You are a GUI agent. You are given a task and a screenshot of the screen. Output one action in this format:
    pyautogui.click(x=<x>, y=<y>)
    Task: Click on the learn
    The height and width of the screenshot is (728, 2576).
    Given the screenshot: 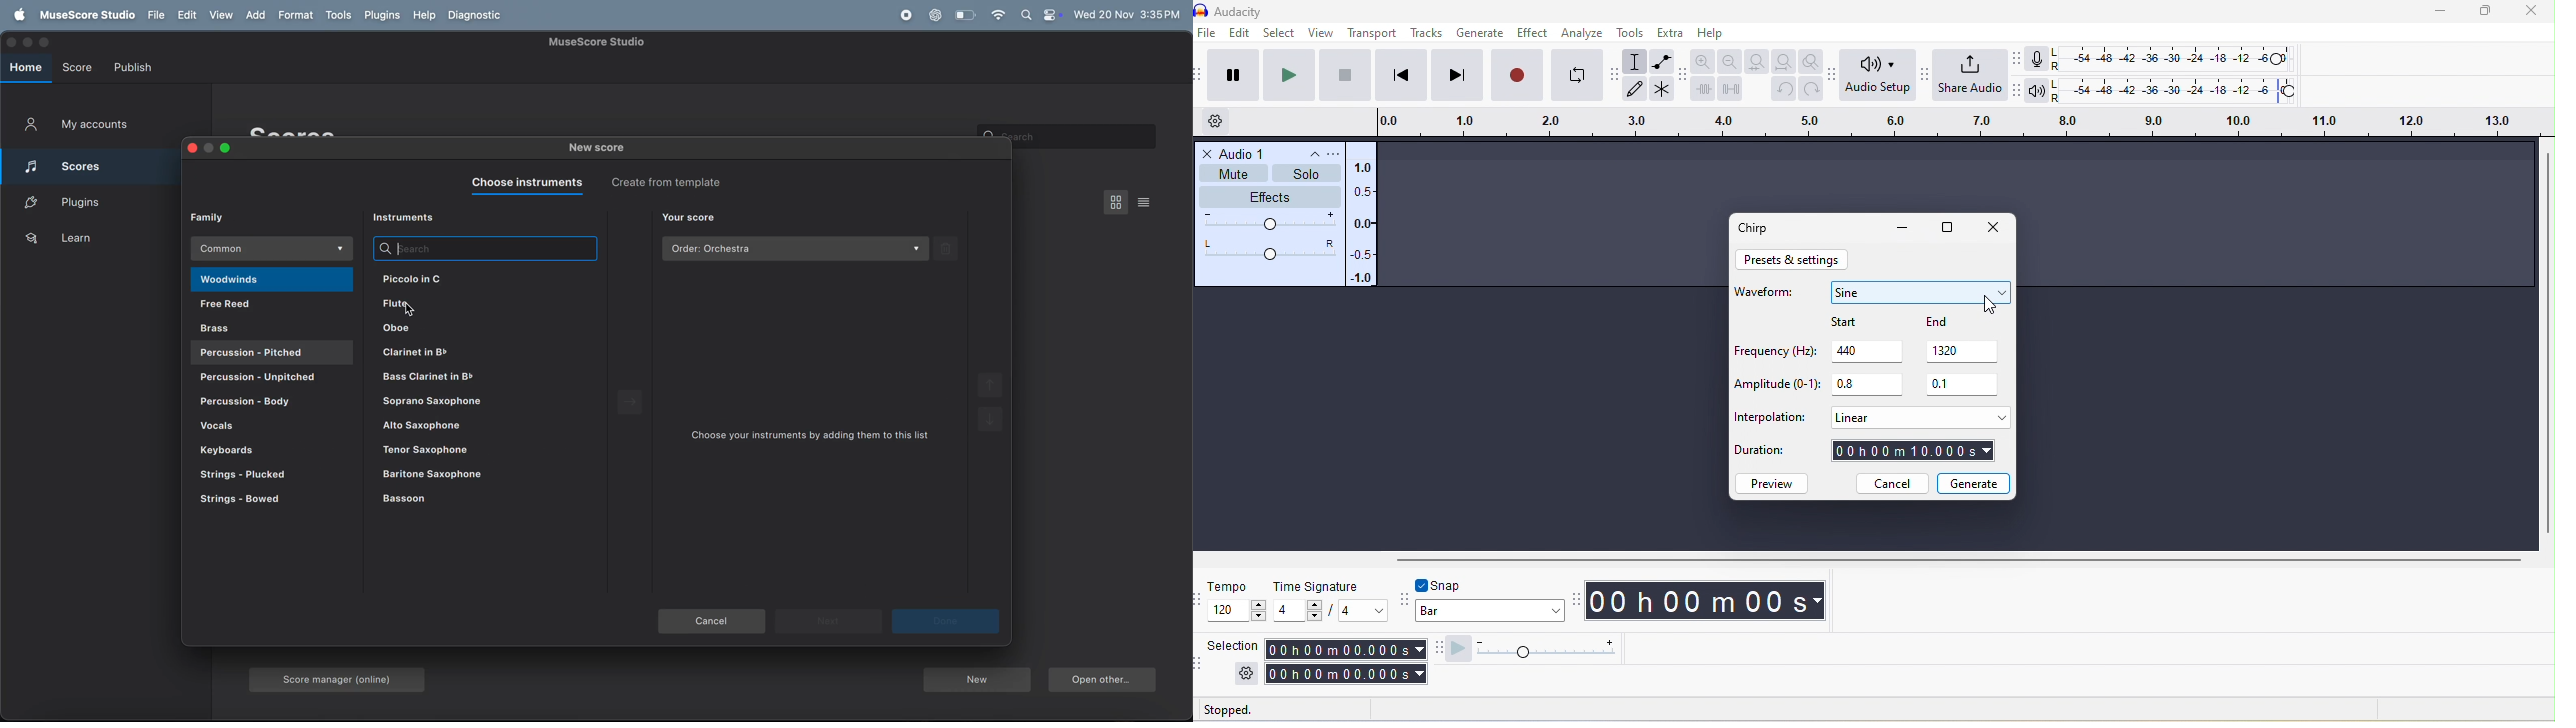 What is the action you would take?
    pyautogui.click(x=91, y=238)
    